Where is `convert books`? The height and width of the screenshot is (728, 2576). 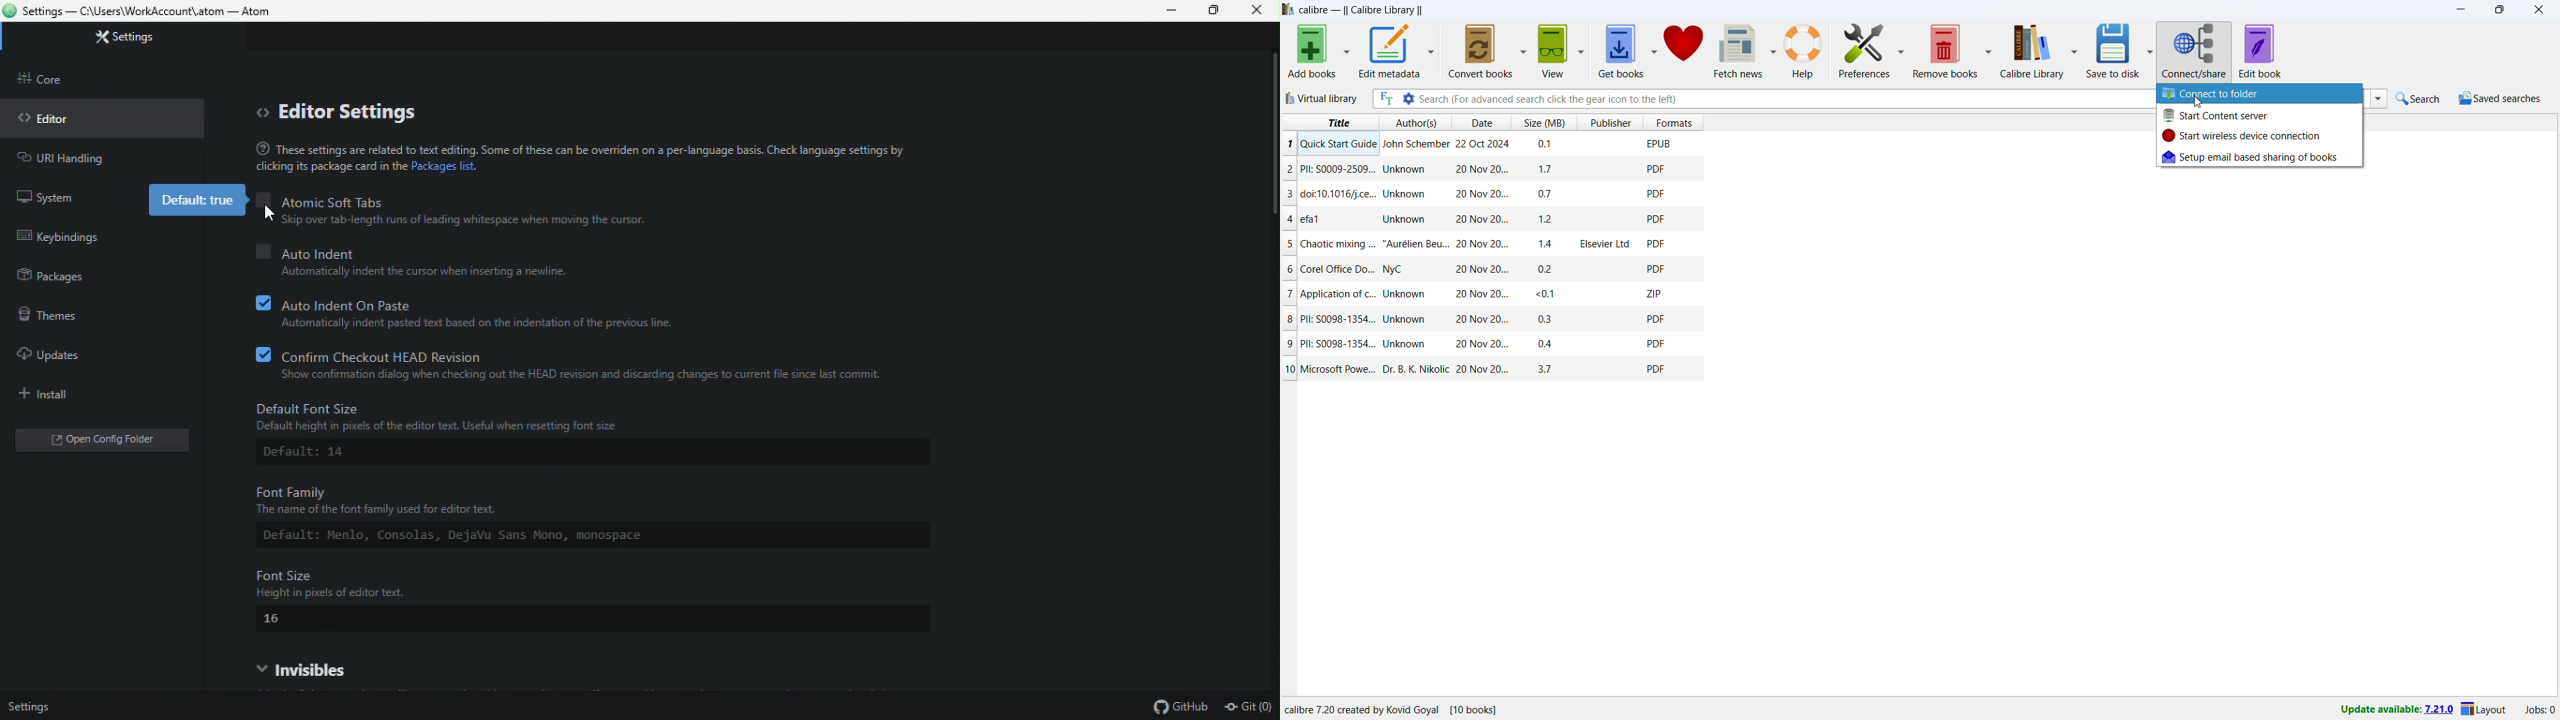
convert books is located at coordinates (1480, 51).